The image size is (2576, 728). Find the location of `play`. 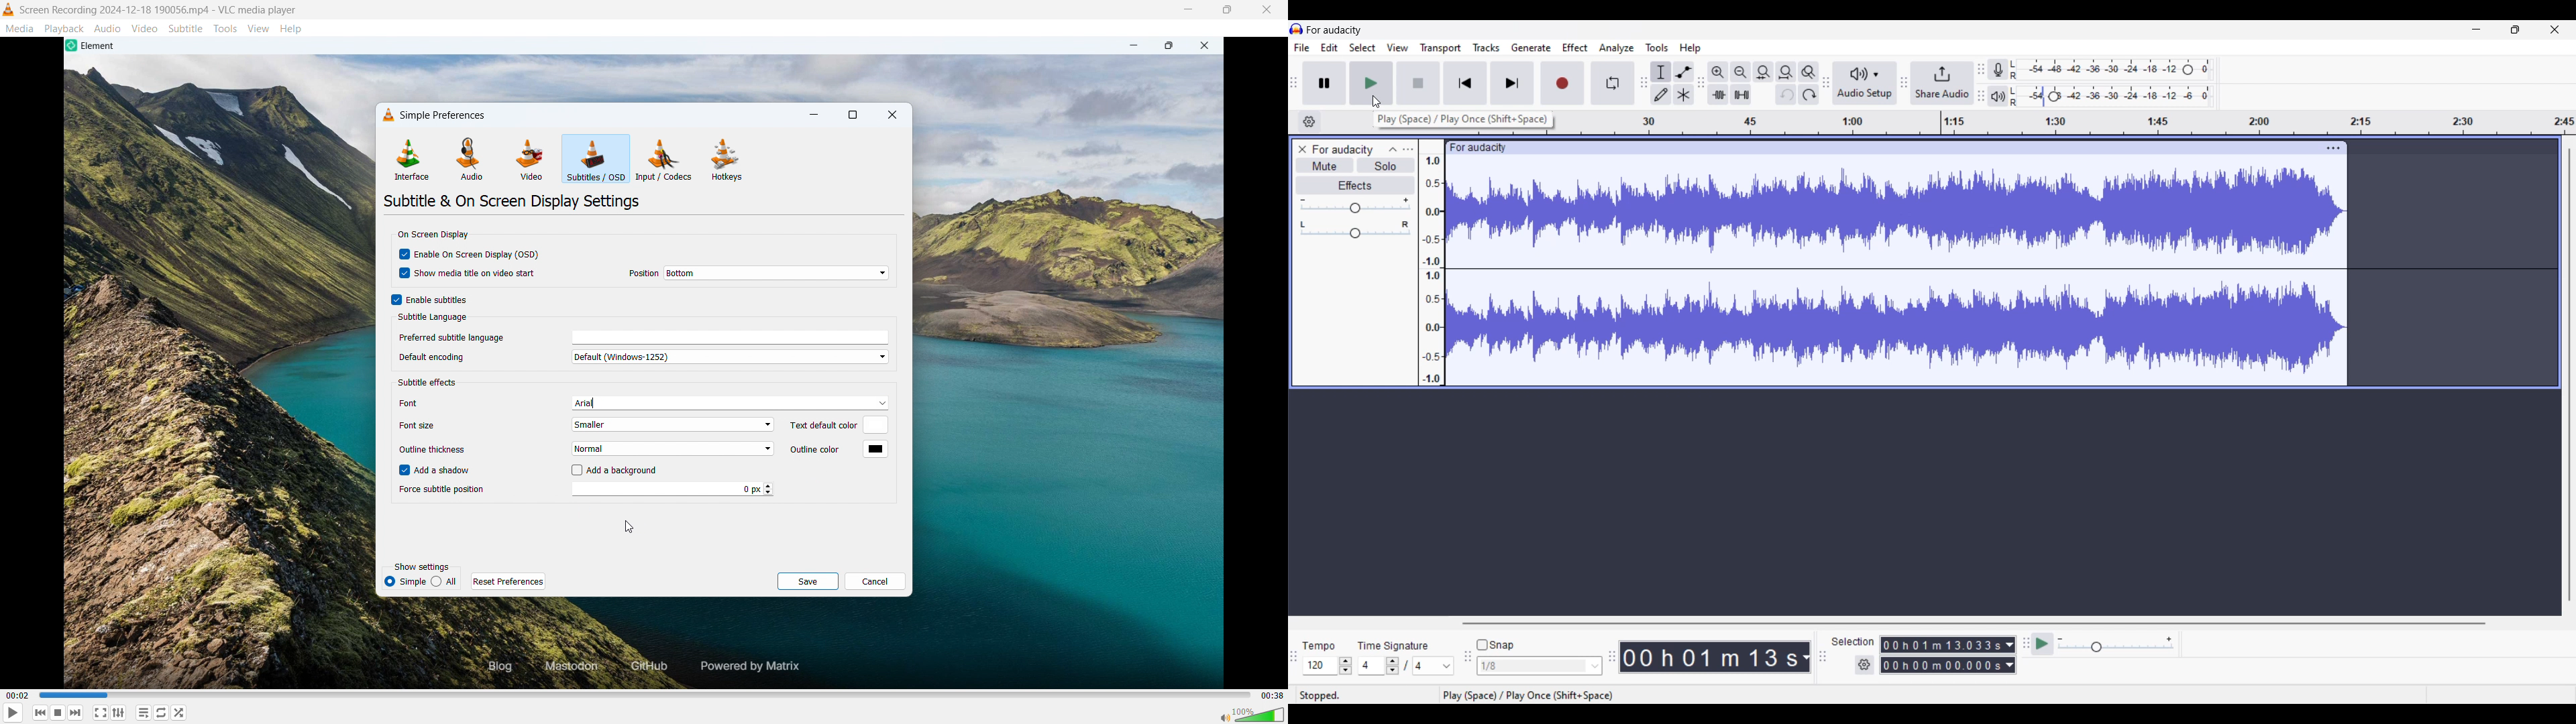

play is located at coordinates (13, 713).